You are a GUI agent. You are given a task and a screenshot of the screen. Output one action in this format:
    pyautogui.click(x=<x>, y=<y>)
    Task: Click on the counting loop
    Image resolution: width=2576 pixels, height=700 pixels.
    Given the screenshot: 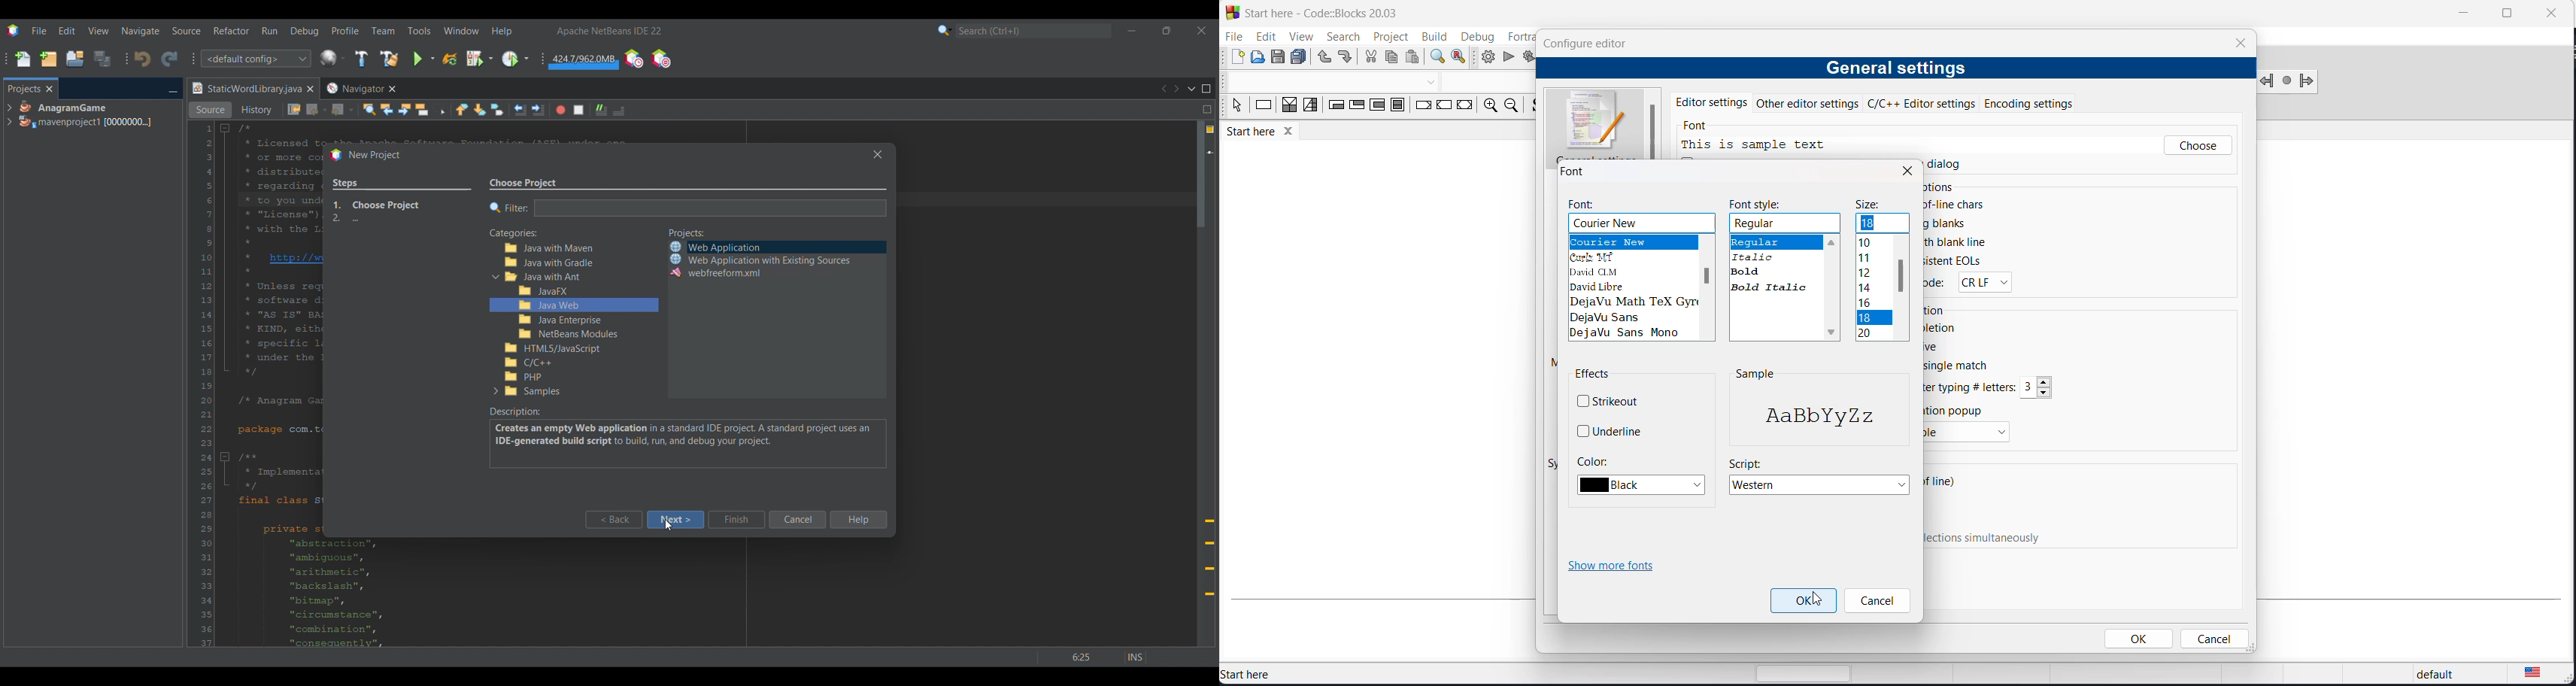 What is the action you would take?
    pyautogui.click(x=1376, y=107)
    